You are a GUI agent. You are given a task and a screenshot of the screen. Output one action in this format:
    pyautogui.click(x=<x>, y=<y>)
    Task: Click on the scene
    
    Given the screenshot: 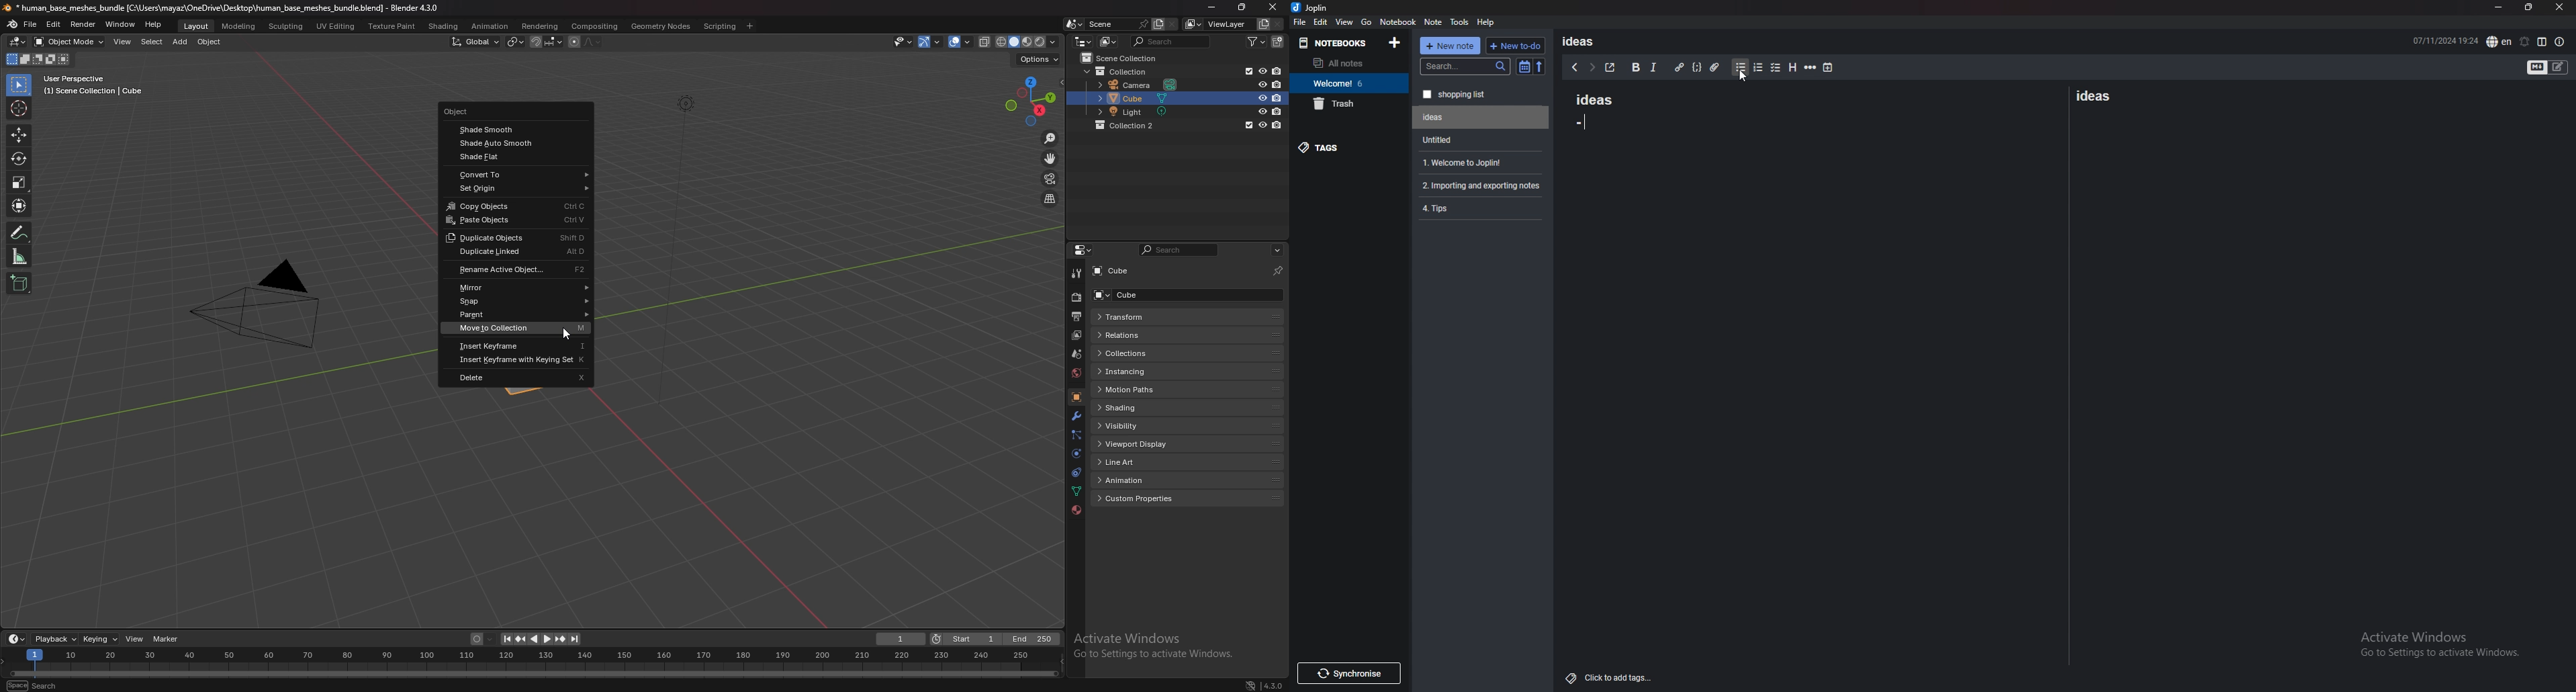 What is the action you would take?
    pyautogui.click(x=1103, y=24)
    